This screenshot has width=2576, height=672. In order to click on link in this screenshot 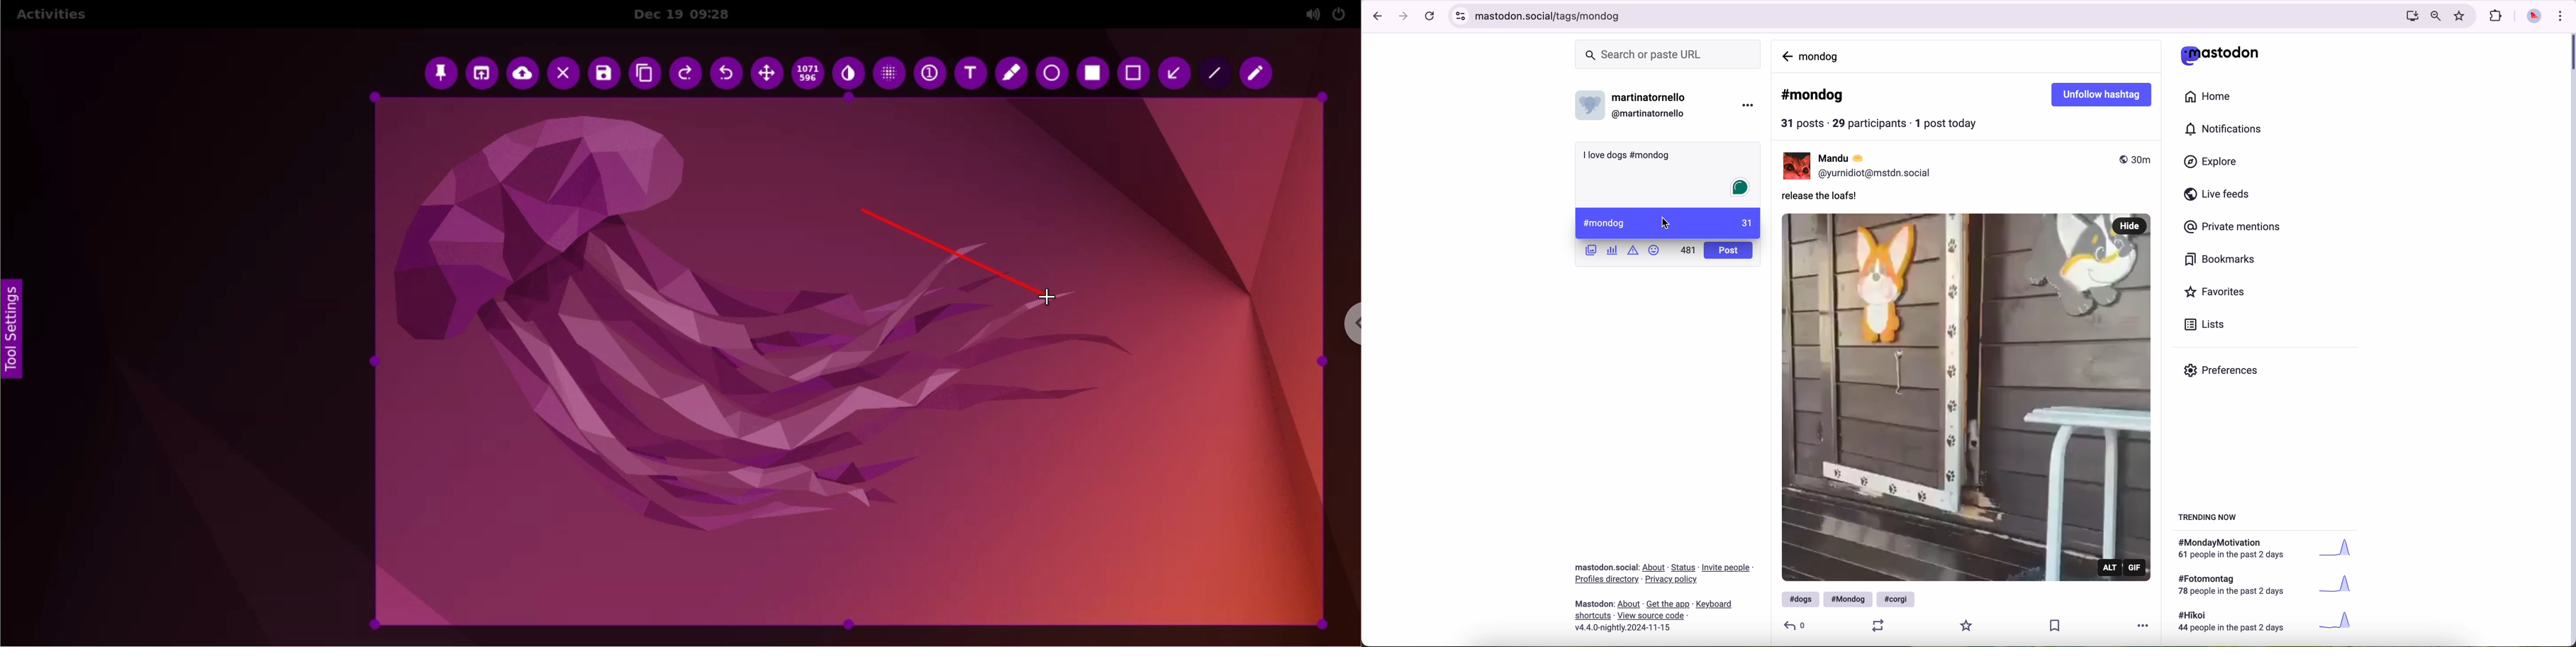, I will do `click(1727, 569)`.